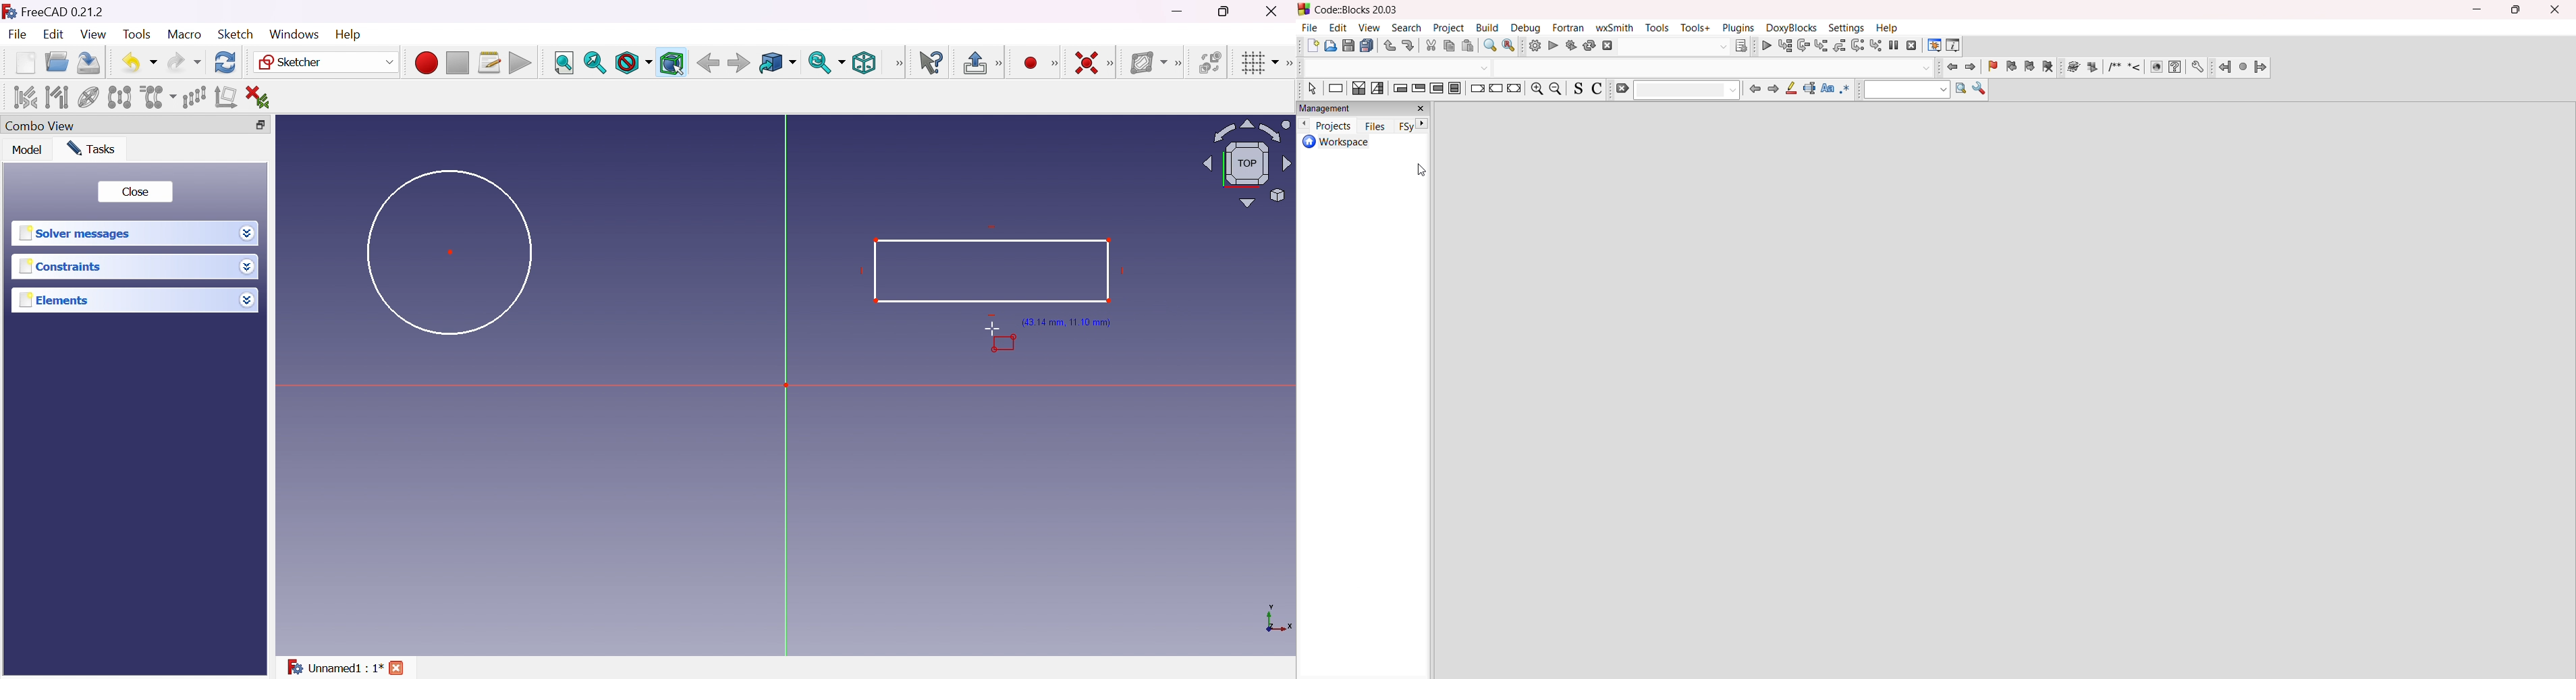 This screenshot has width=2576, height=700. I want to click on save, so click(1348, 47).